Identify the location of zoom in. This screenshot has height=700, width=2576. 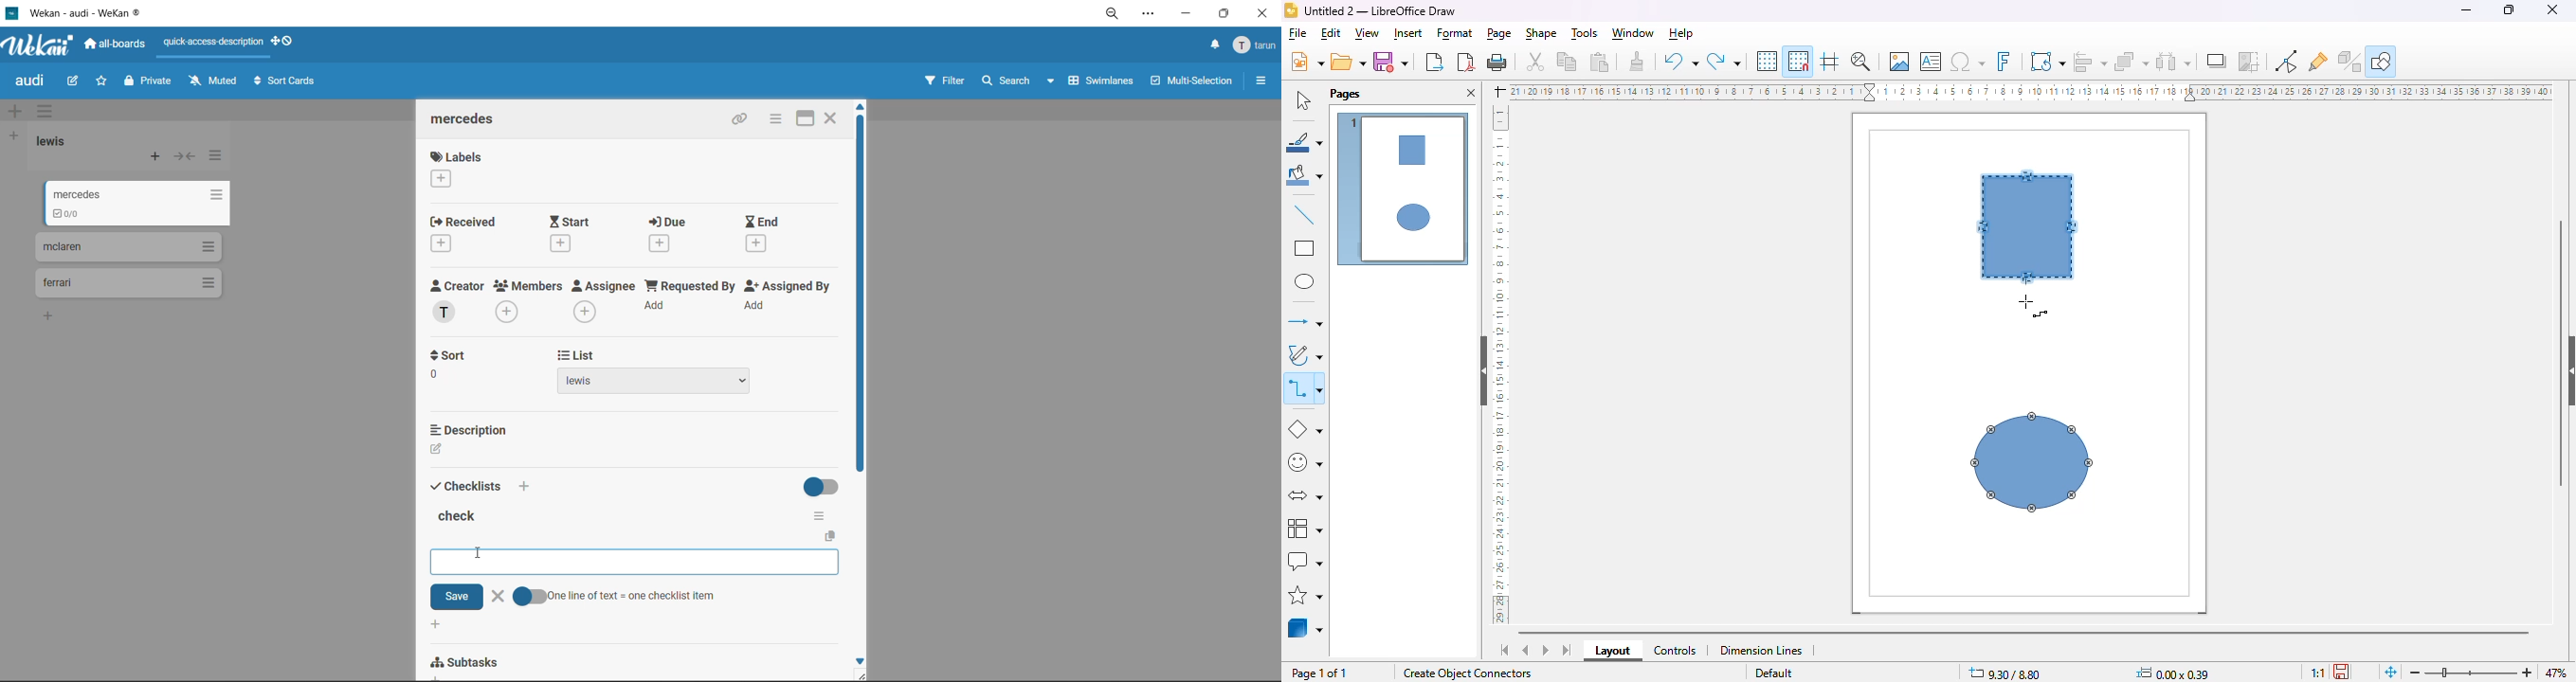
(2524, 673).